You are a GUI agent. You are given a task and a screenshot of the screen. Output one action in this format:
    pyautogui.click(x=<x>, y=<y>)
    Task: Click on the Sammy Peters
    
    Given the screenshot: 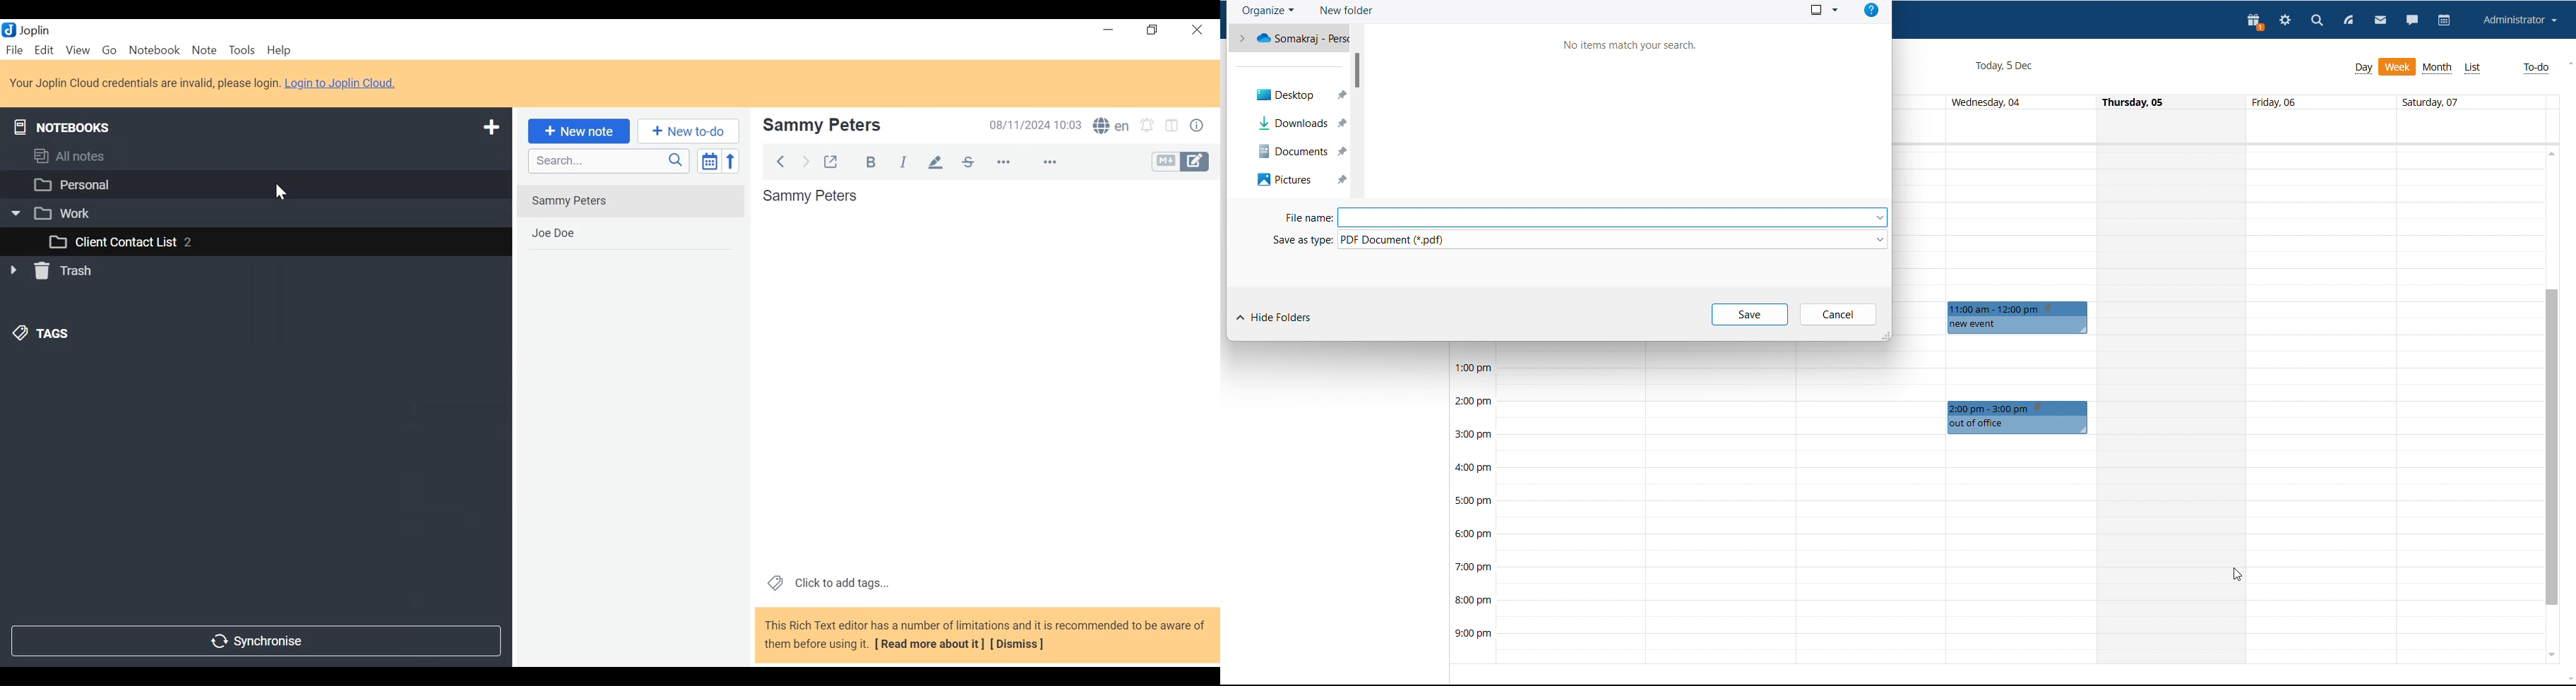 What is the action you would take?
    pyautogui.click(x=630, y=201)
    